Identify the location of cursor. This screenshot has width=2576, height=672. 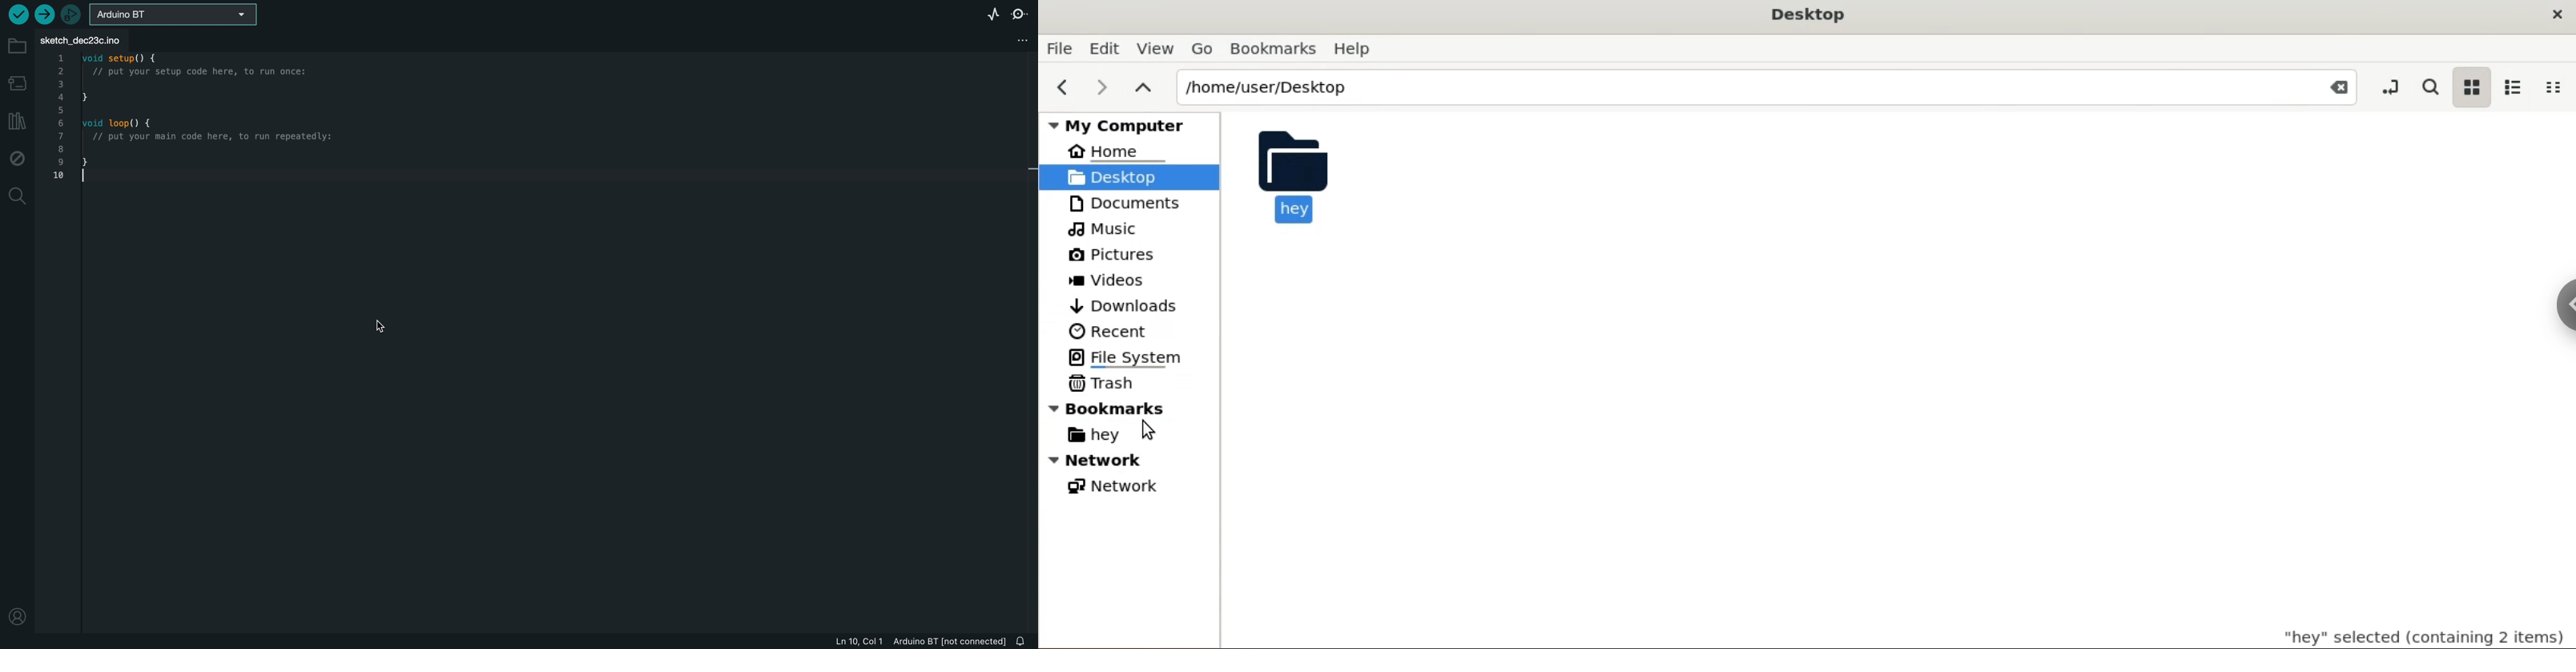
(378, 327).